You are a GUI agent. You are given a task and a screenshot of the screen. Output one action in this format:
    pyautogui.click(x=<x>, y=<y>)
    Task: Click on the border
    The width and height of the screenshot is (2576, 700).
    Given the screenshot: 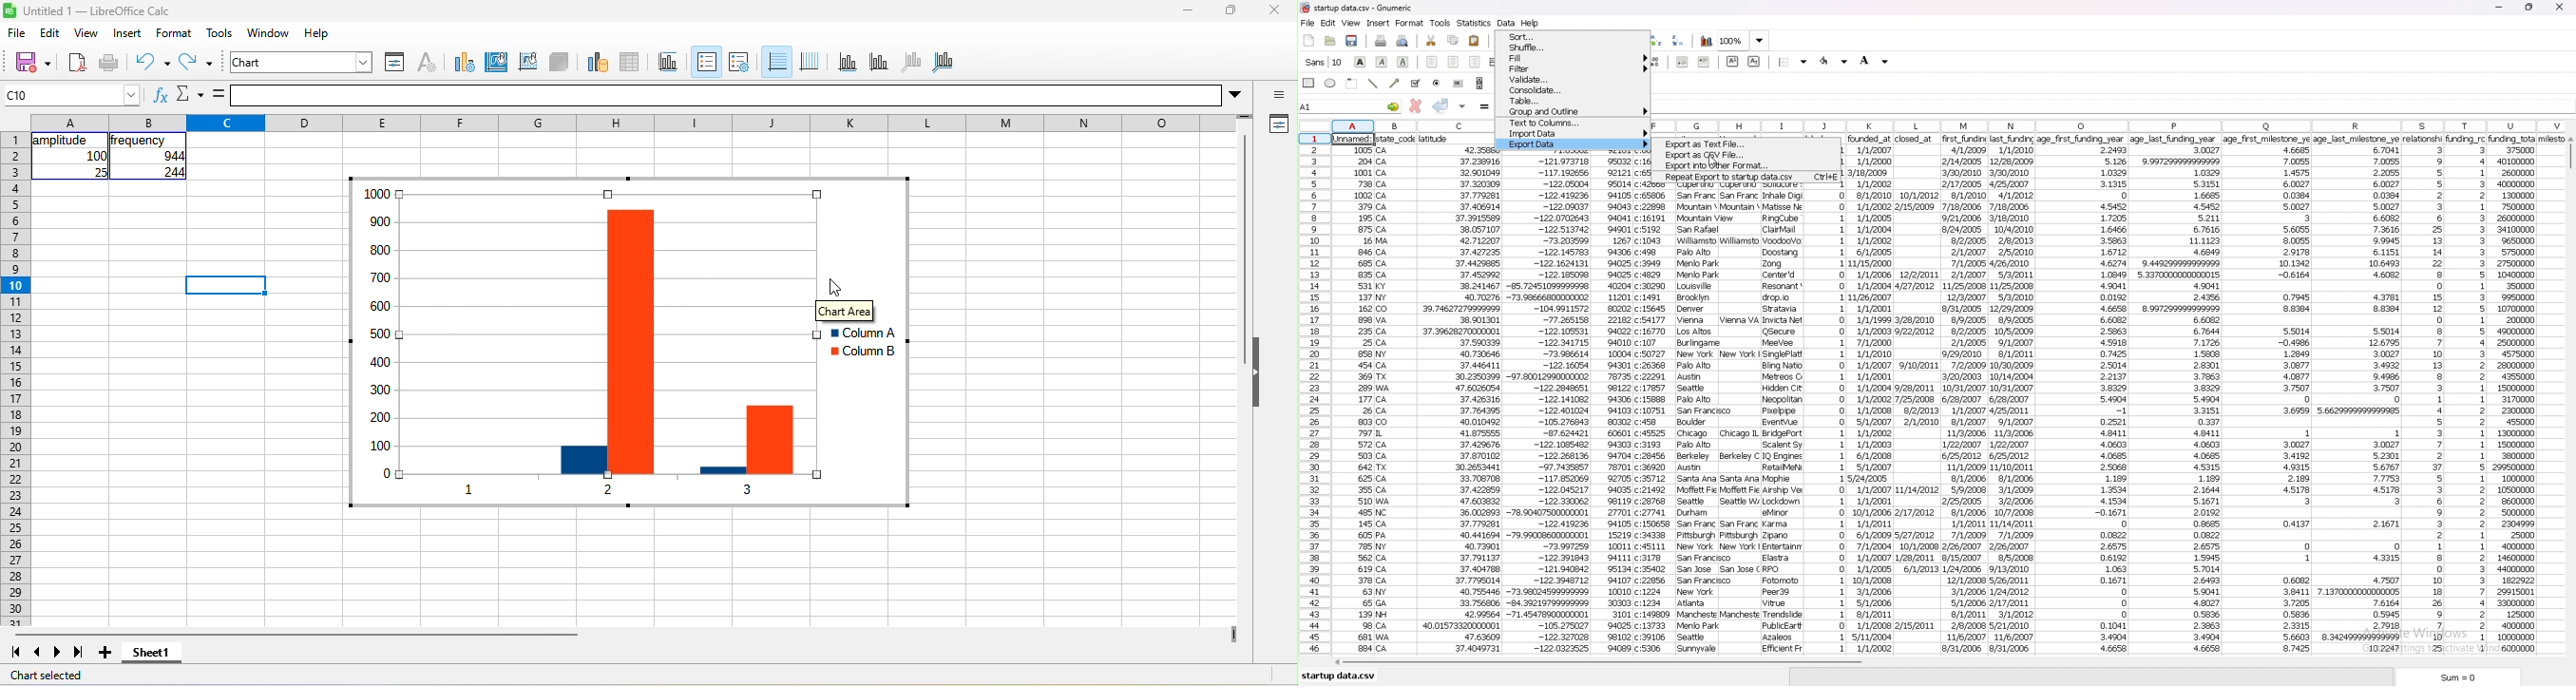 What is the action you would take?
    pyautogui.click(x=1794, y=61)
    